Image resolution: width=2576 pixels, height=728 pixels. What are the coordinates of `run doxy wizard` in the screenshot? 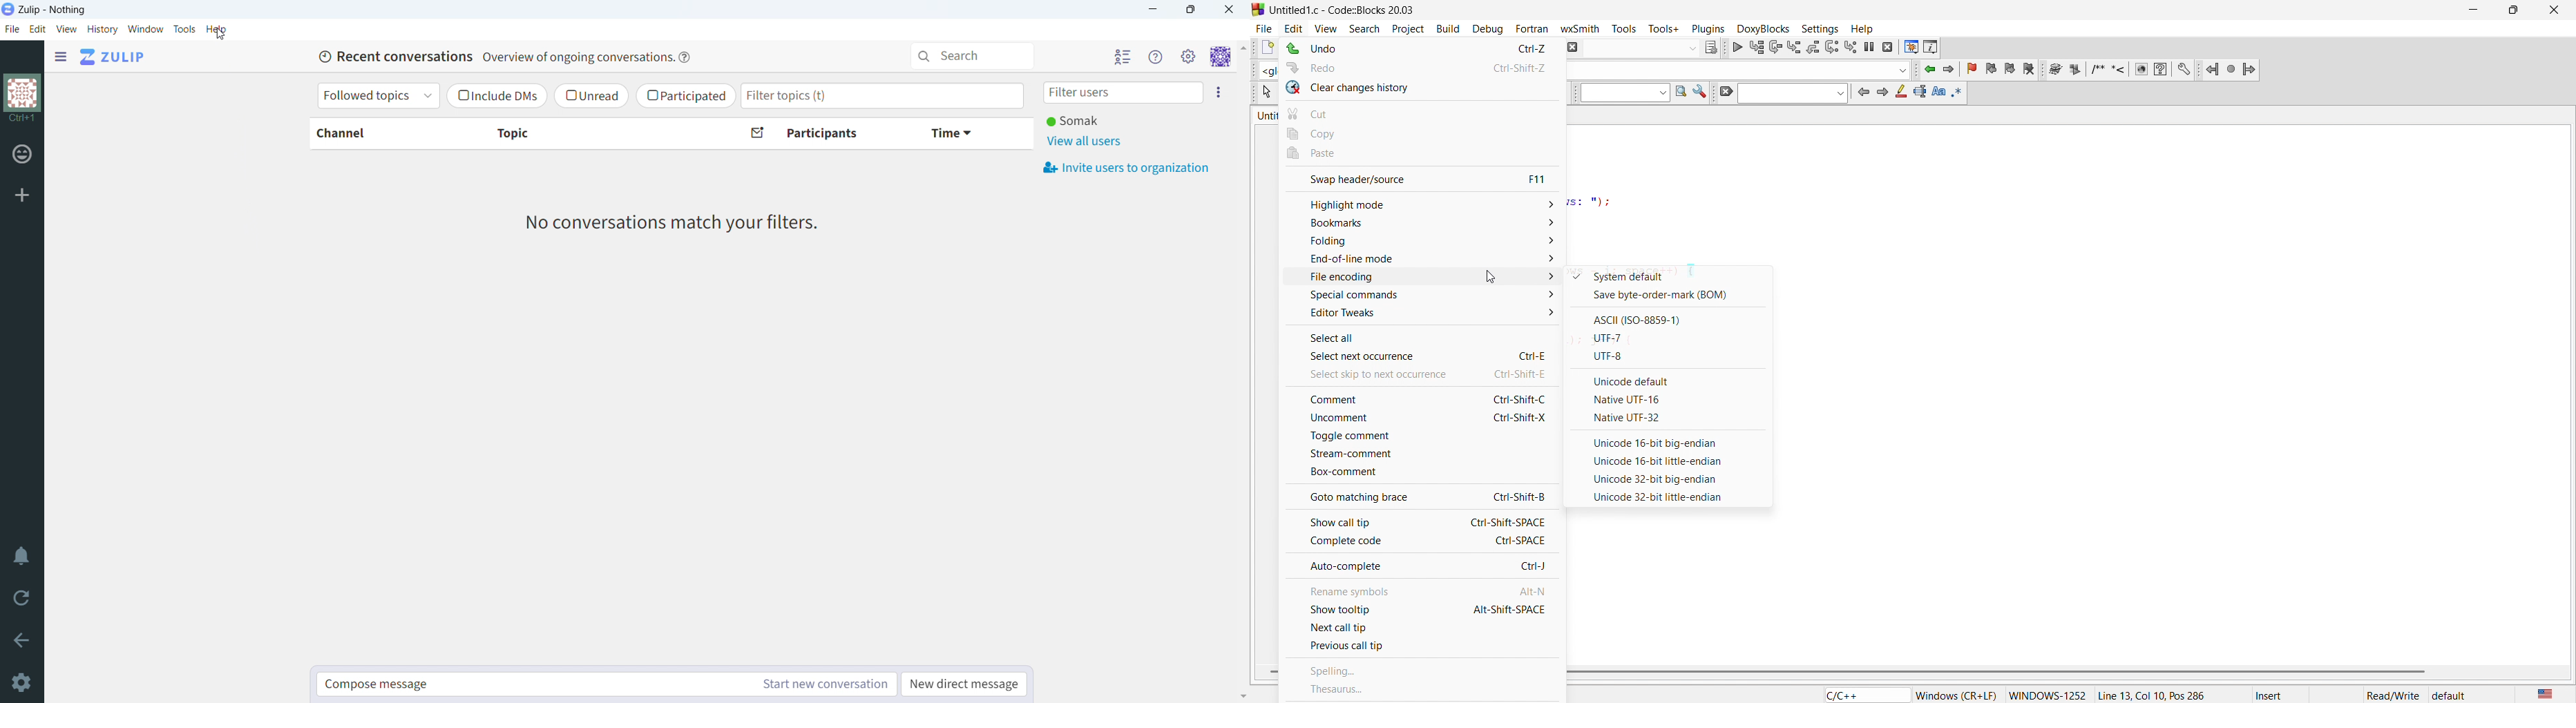 It's located at (2054, 69).